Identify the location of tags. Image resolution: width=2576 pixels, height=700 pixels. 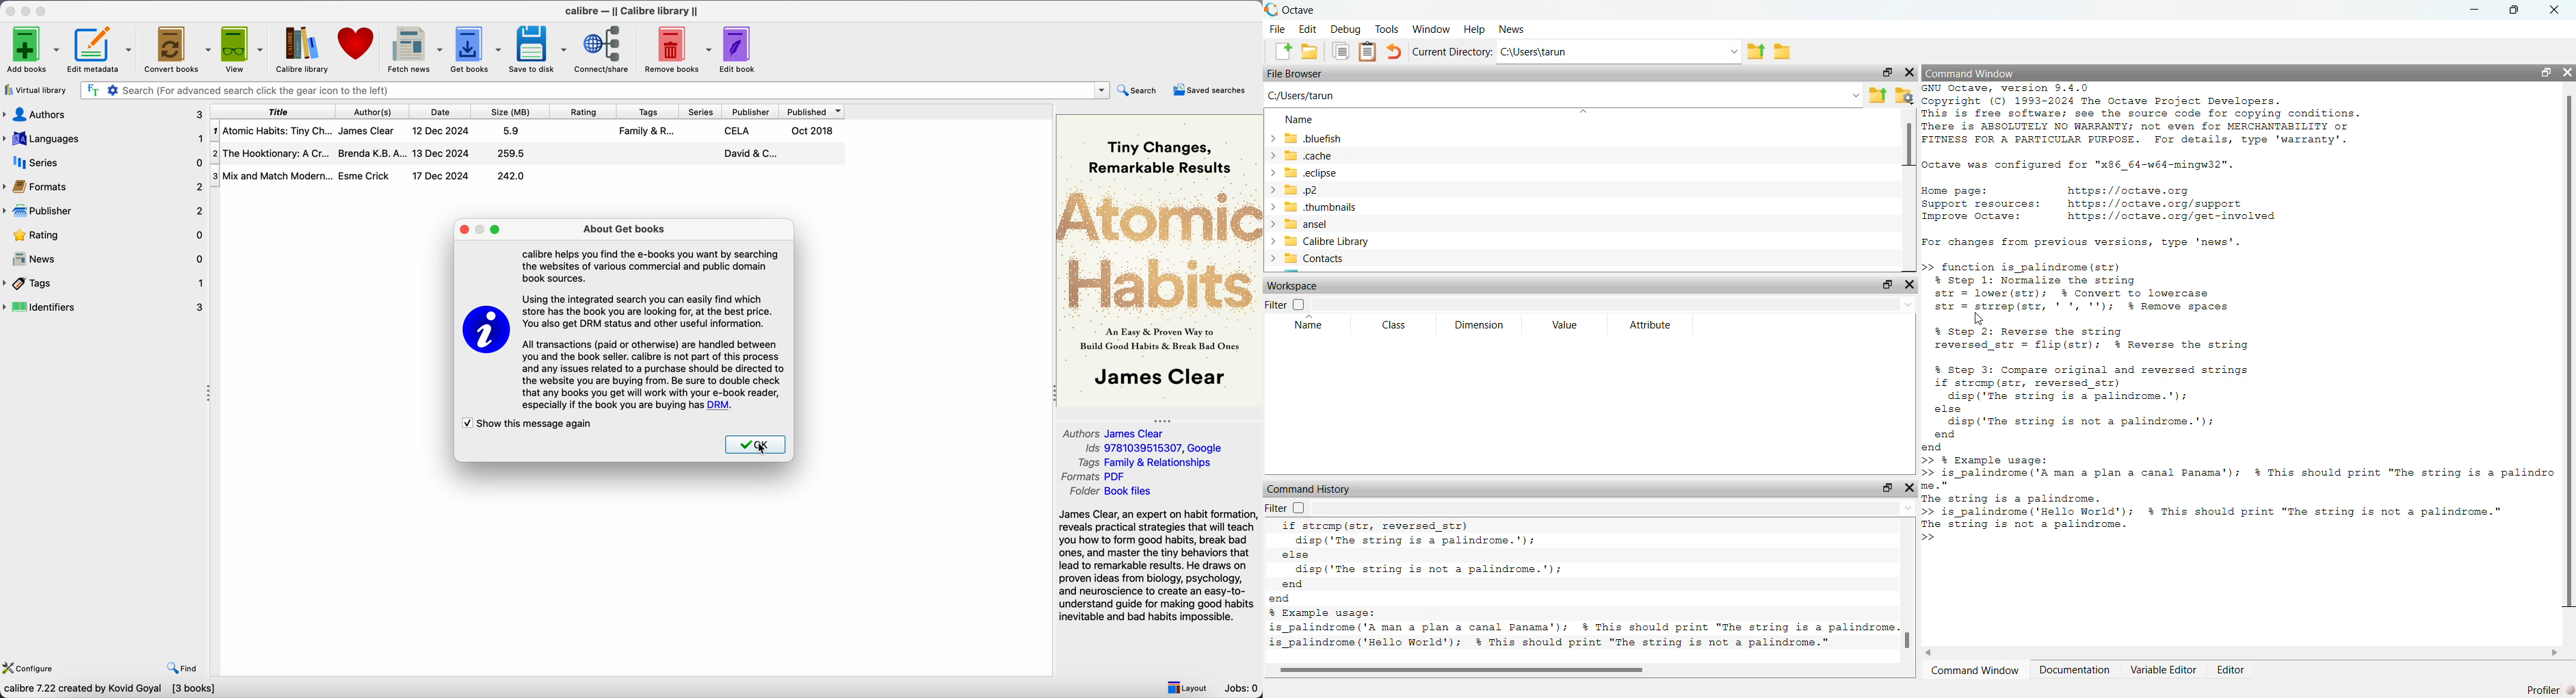
(645, 112).